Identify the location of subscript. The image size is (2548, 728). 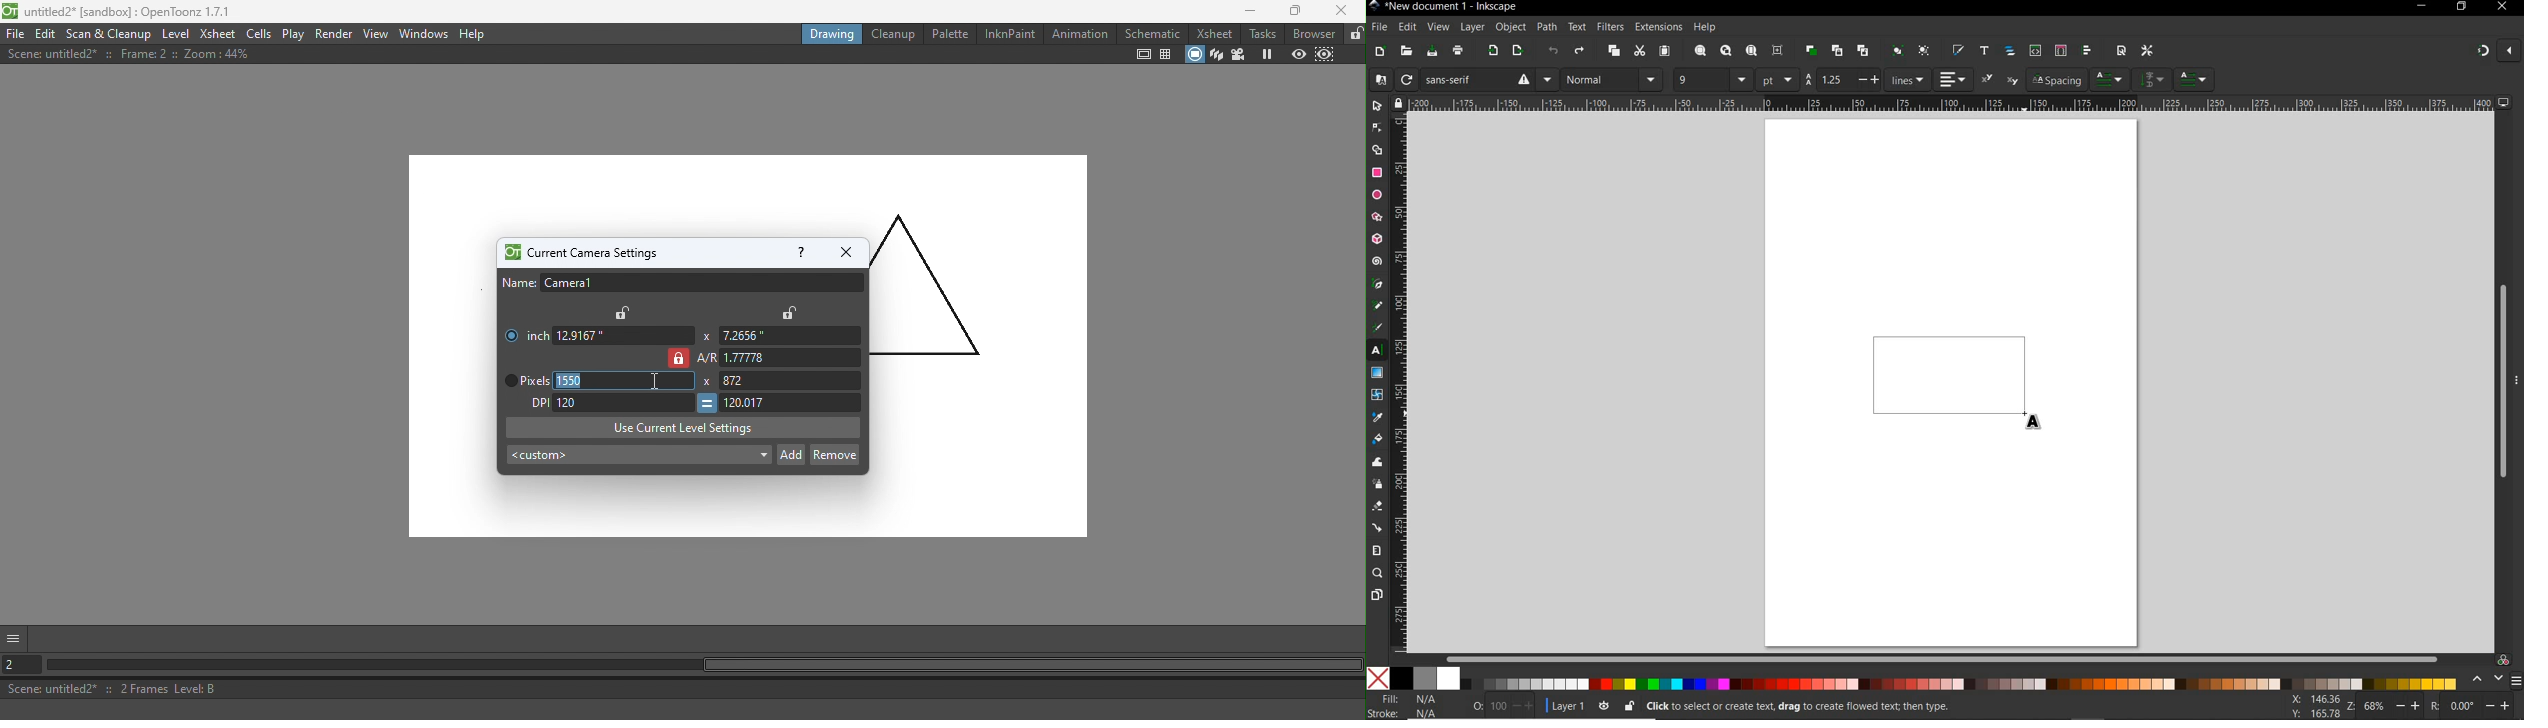
(2013, 81).